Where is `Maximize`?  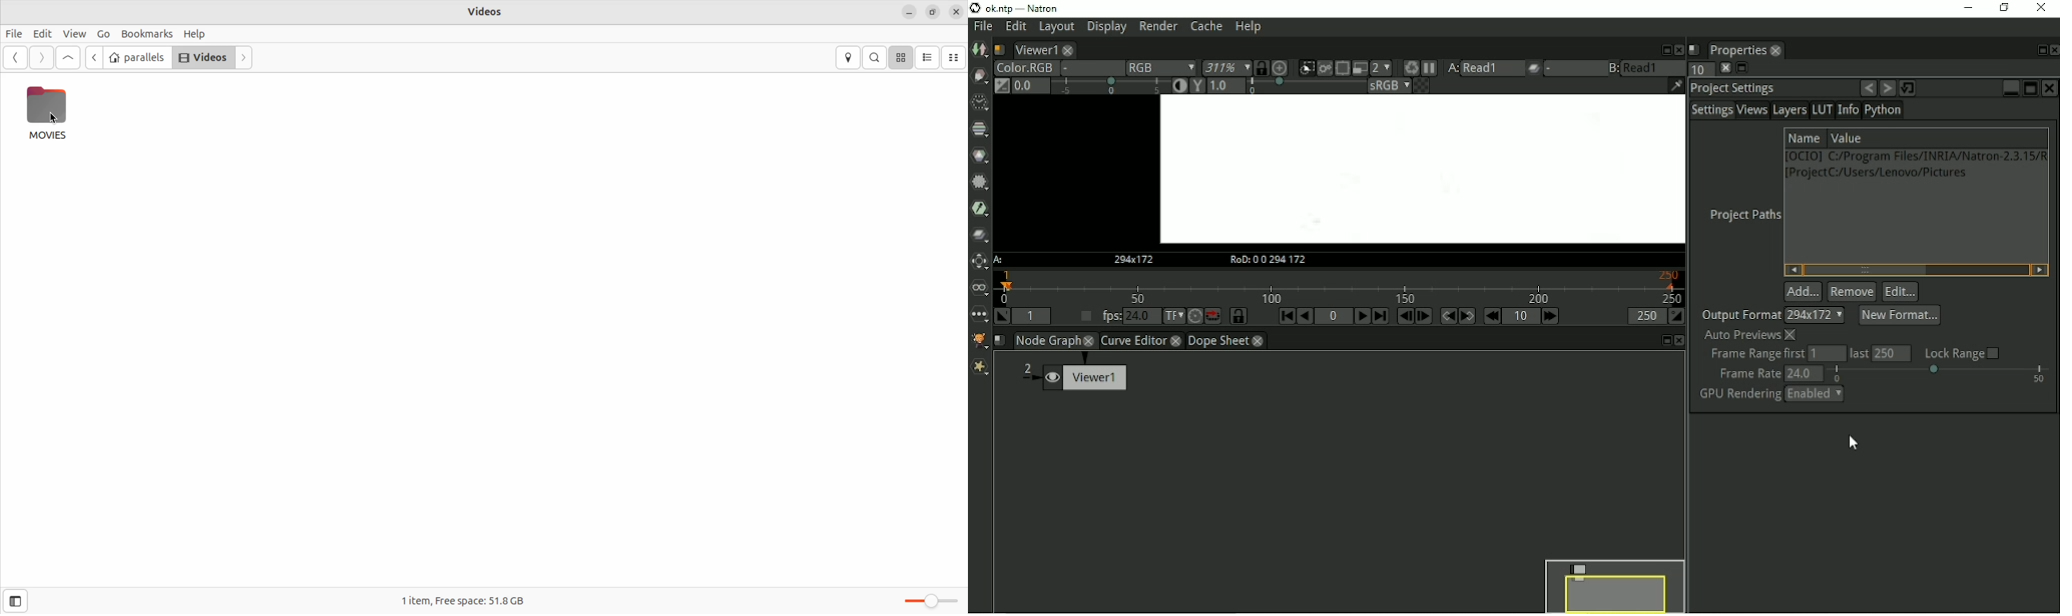 Maximize is located at coordinates (2028, 87).